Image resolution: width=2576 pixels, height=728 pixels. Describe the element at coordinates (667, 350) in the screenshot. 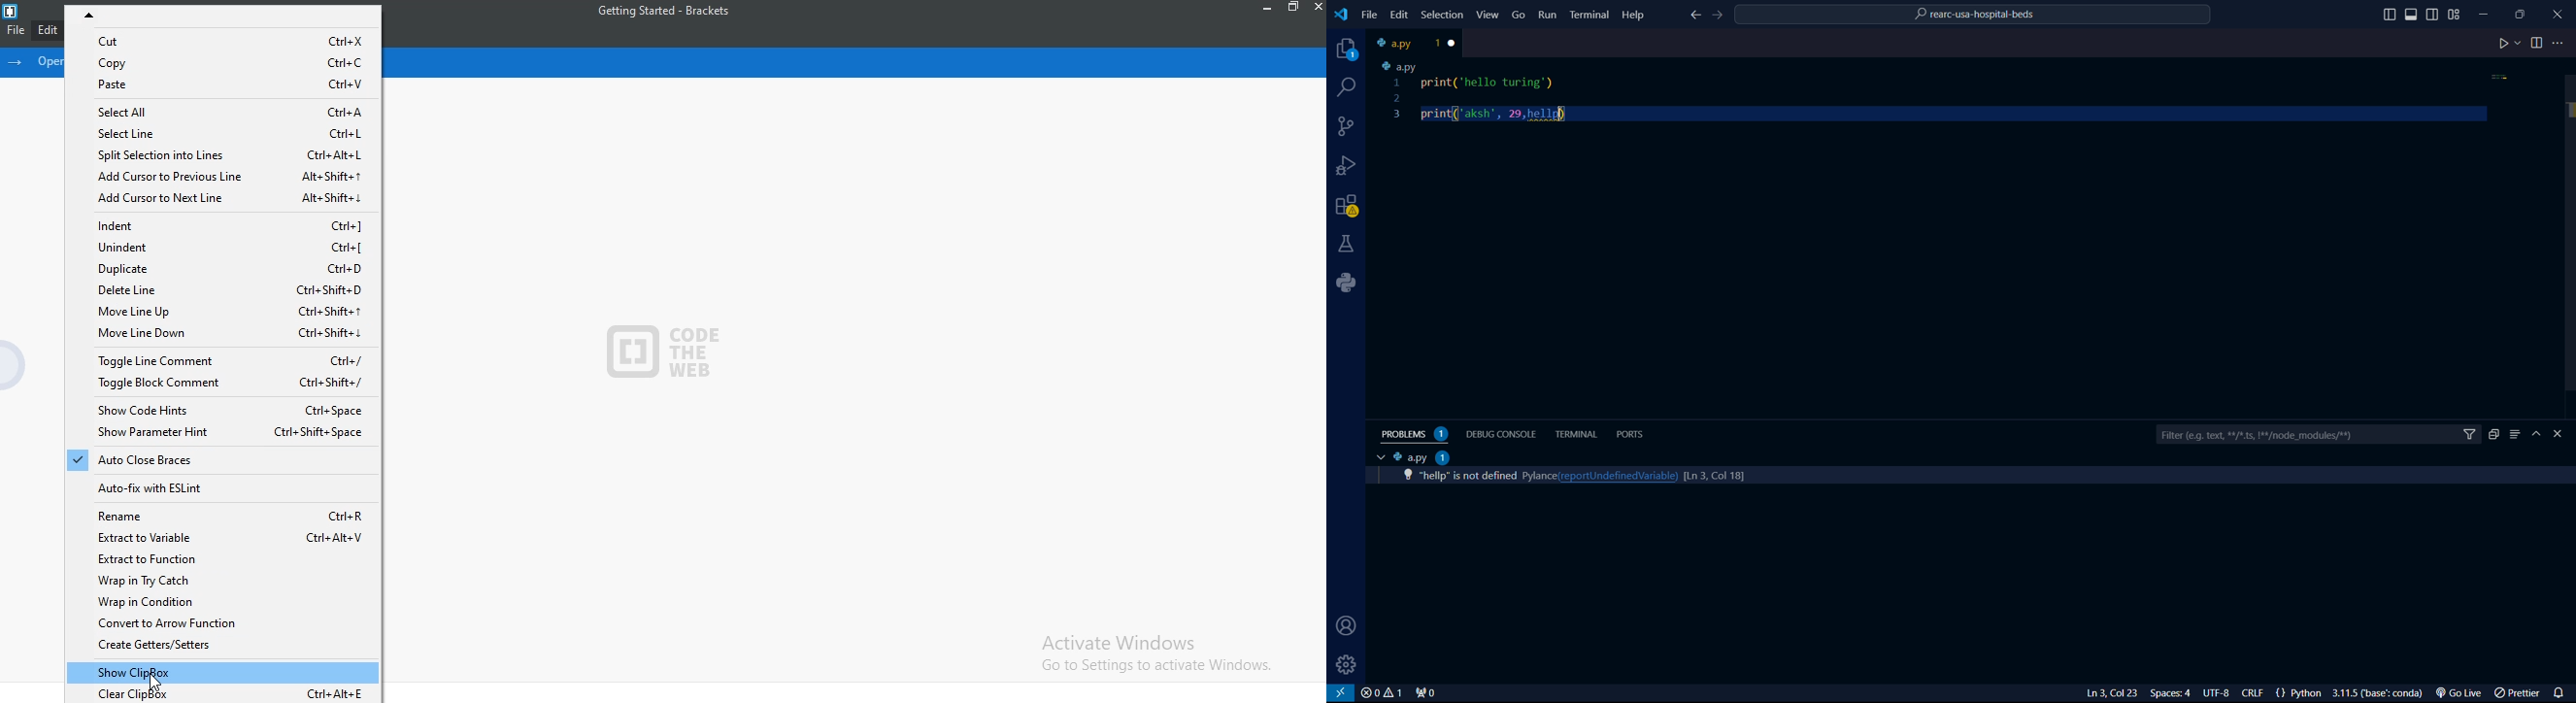

I see `code the web` at that location.